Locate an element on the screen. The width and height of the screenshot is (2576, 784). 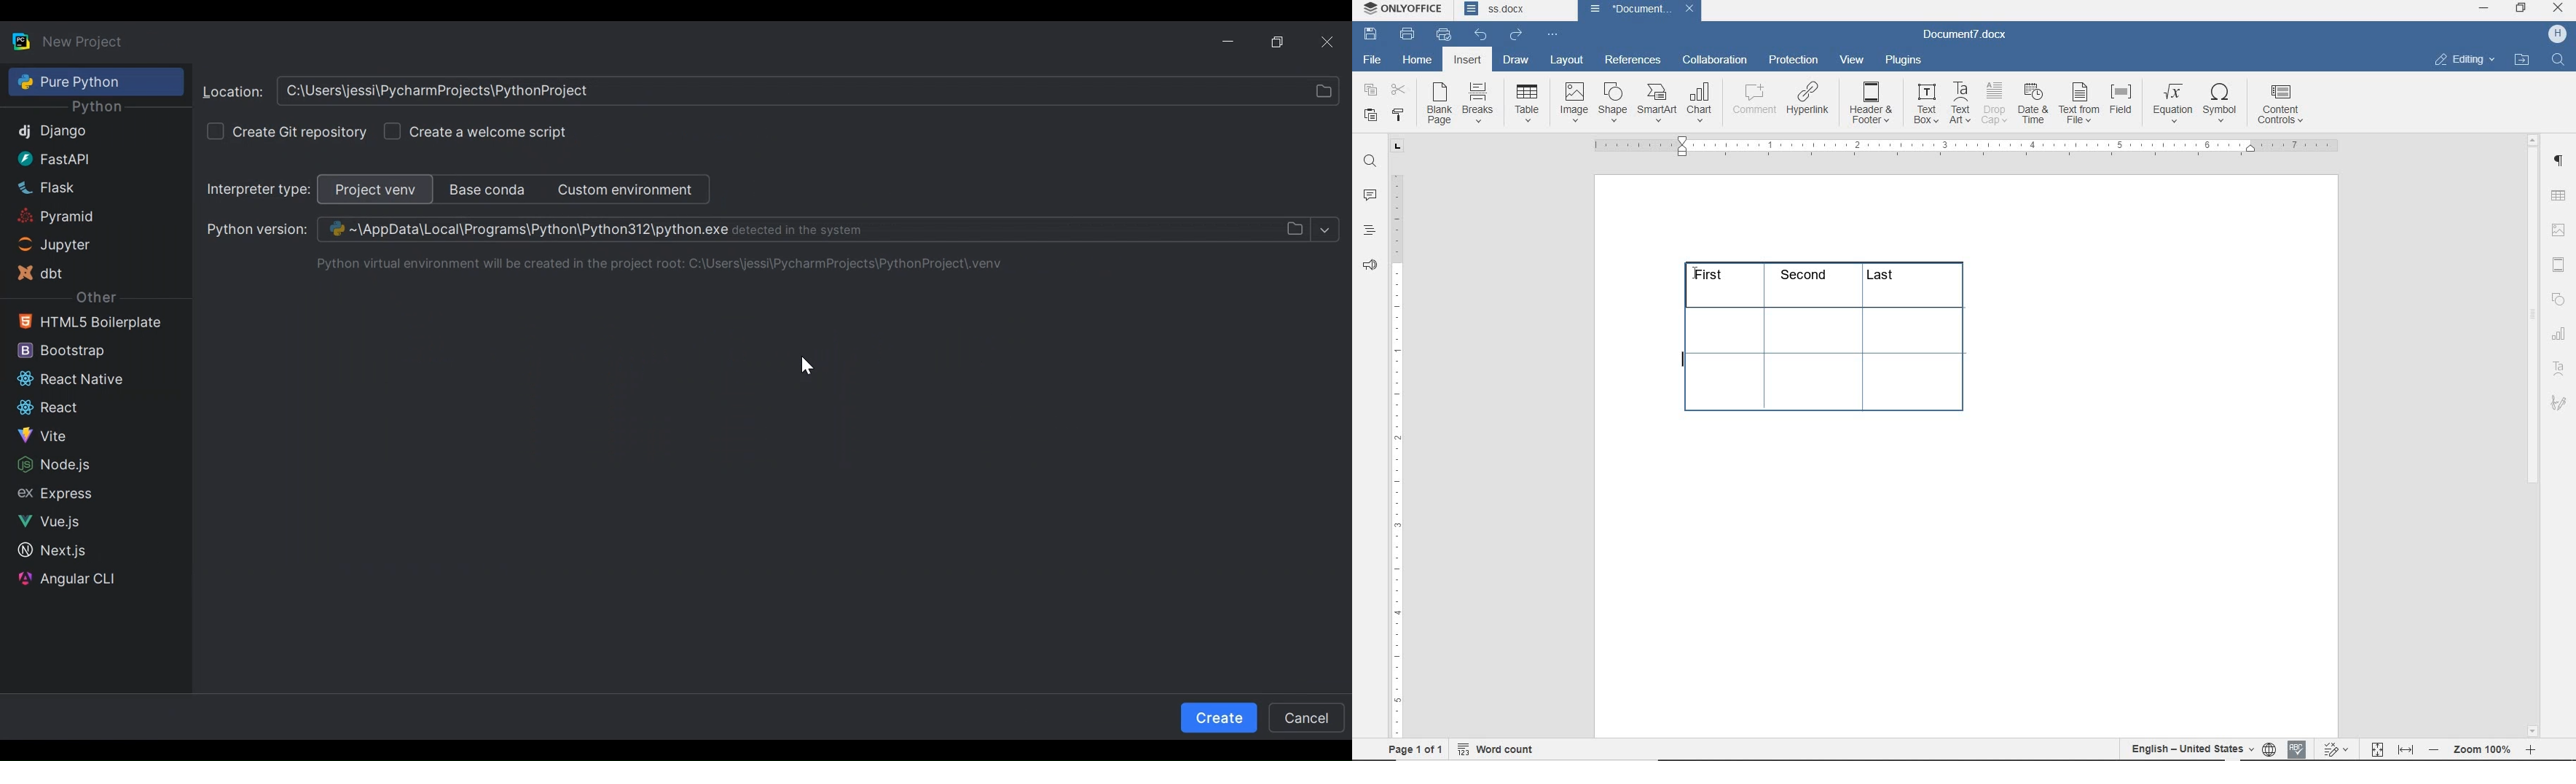
fit to width is located at coordinates (2406, 747).